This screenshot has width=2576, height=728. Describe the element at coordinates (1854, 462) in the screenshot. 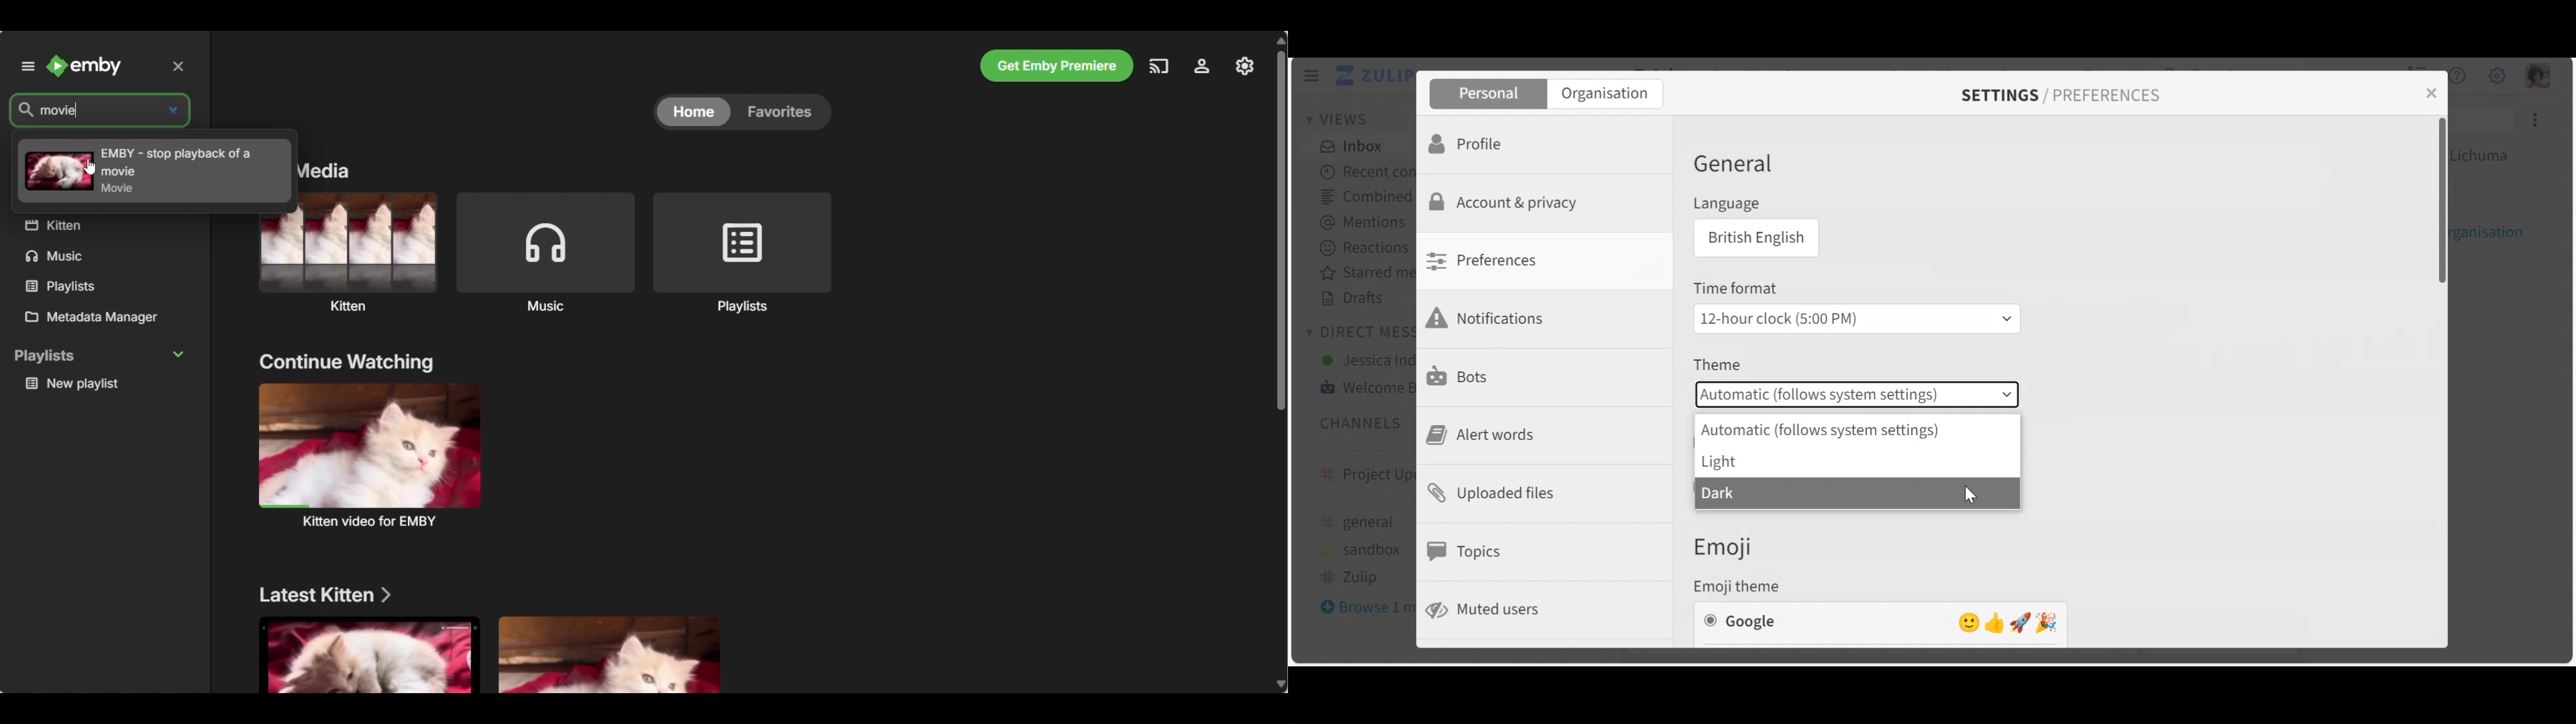

I see `Light` at that location.